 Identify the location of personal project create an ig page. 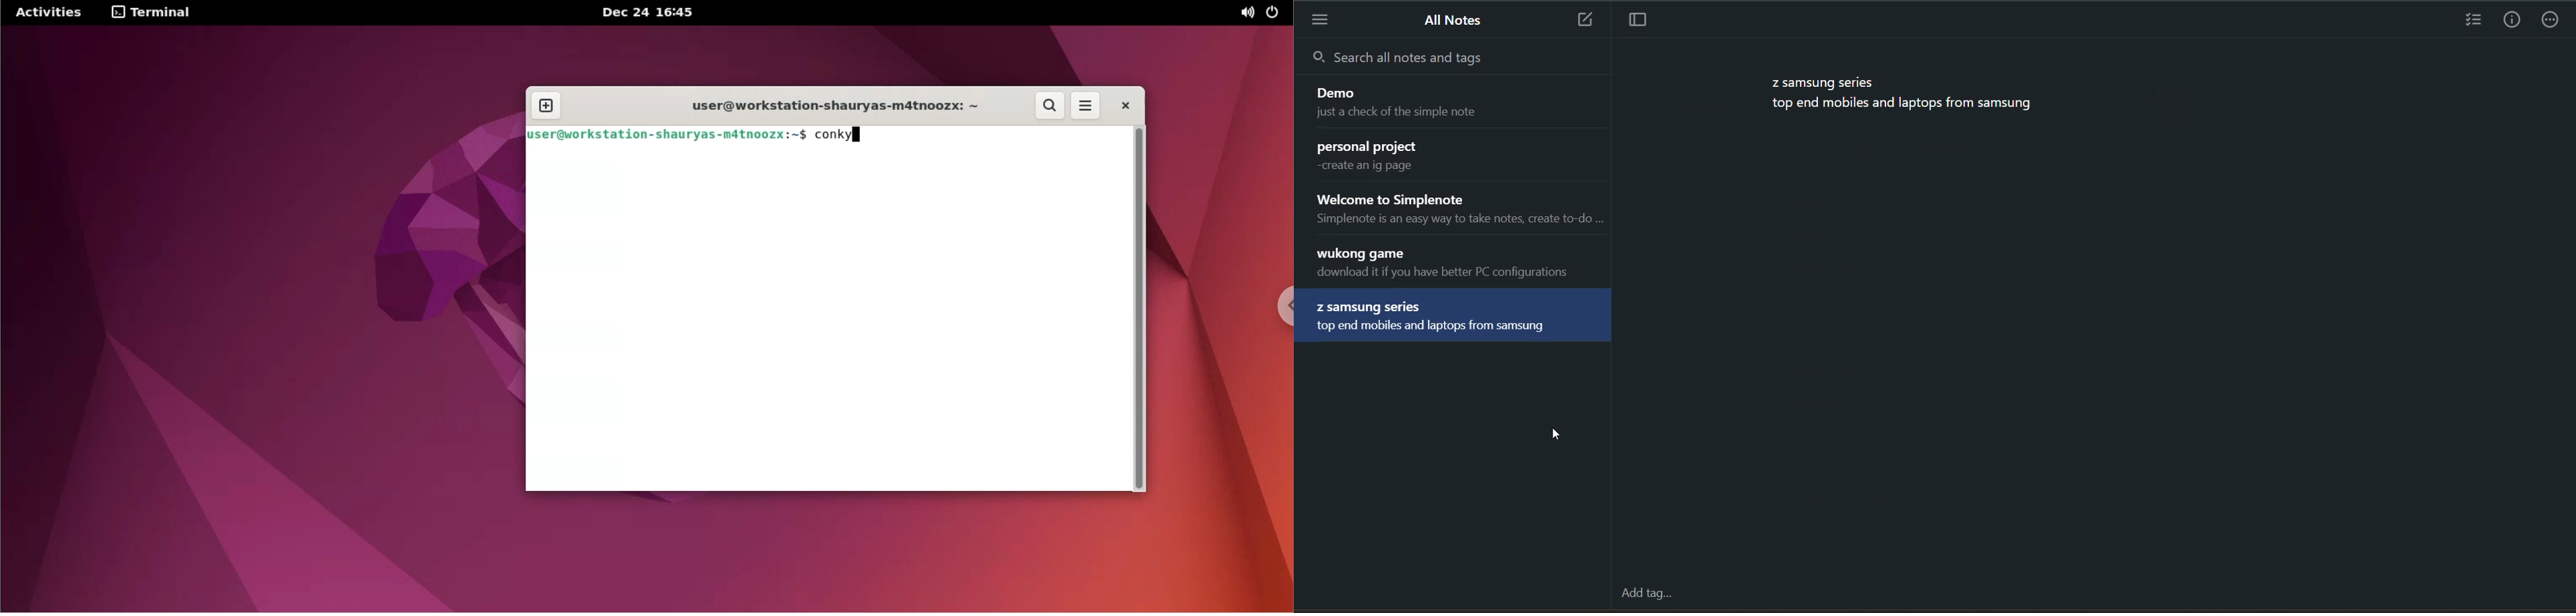
(1455, 158).